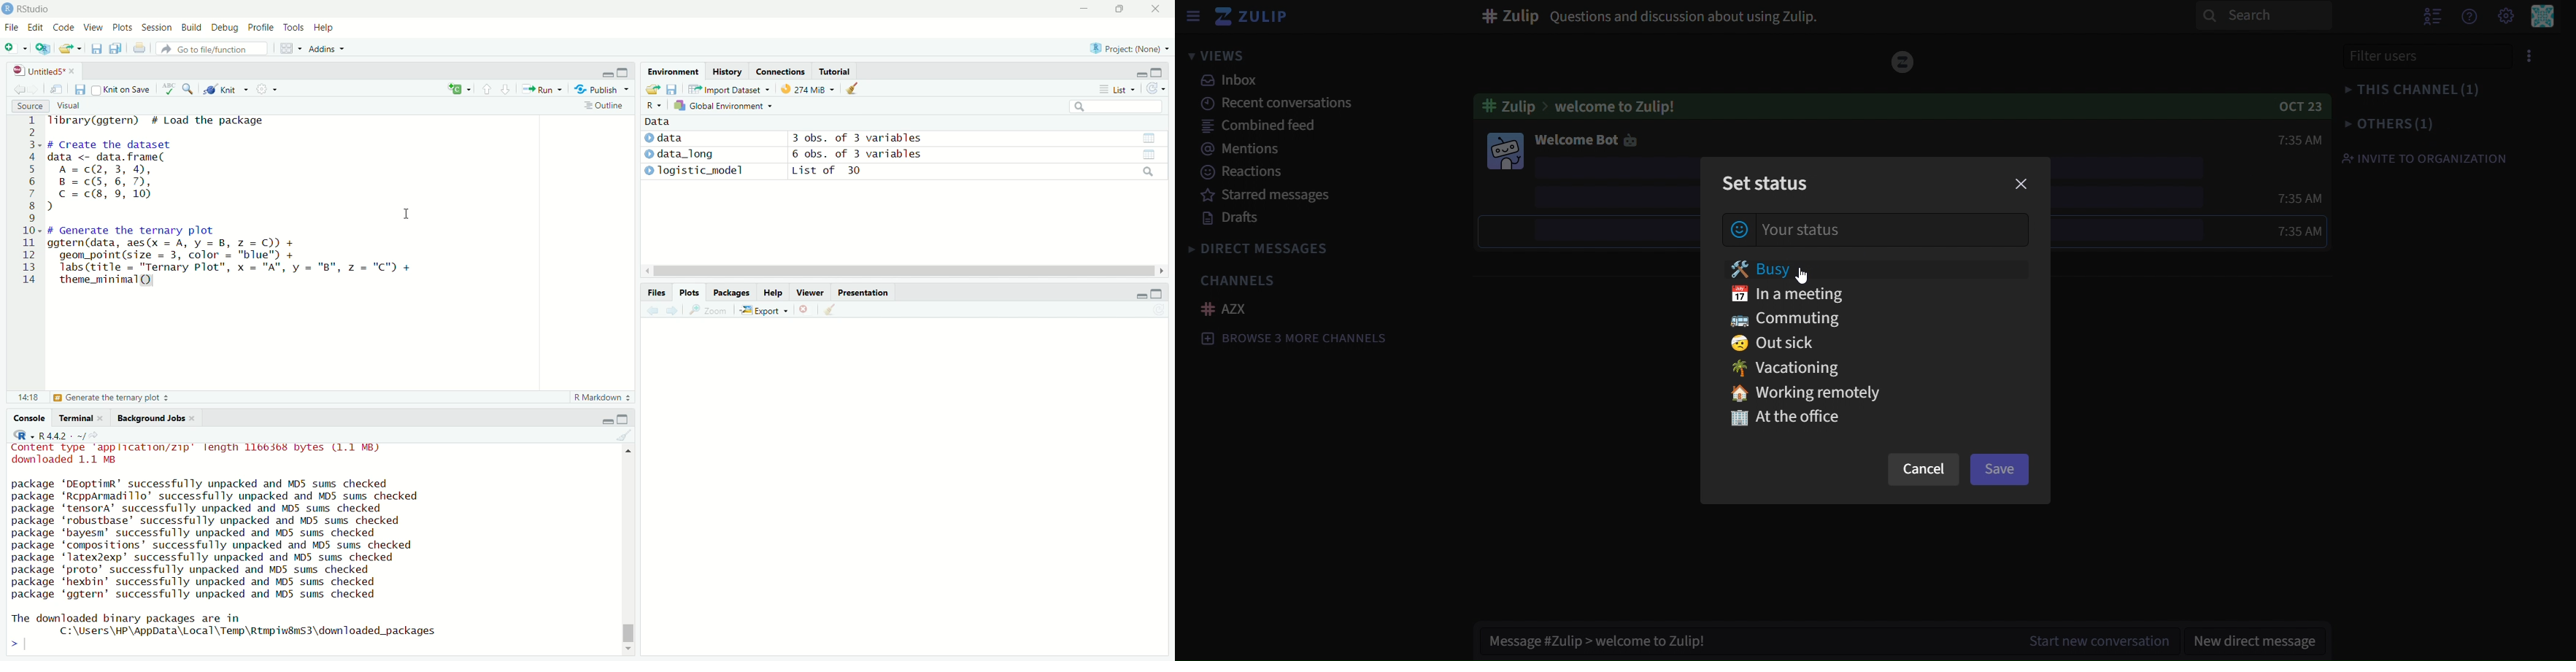  What do you see at coordinates (453, 90) in the screenshot?
I see `add` at bounding box center [453, 90].